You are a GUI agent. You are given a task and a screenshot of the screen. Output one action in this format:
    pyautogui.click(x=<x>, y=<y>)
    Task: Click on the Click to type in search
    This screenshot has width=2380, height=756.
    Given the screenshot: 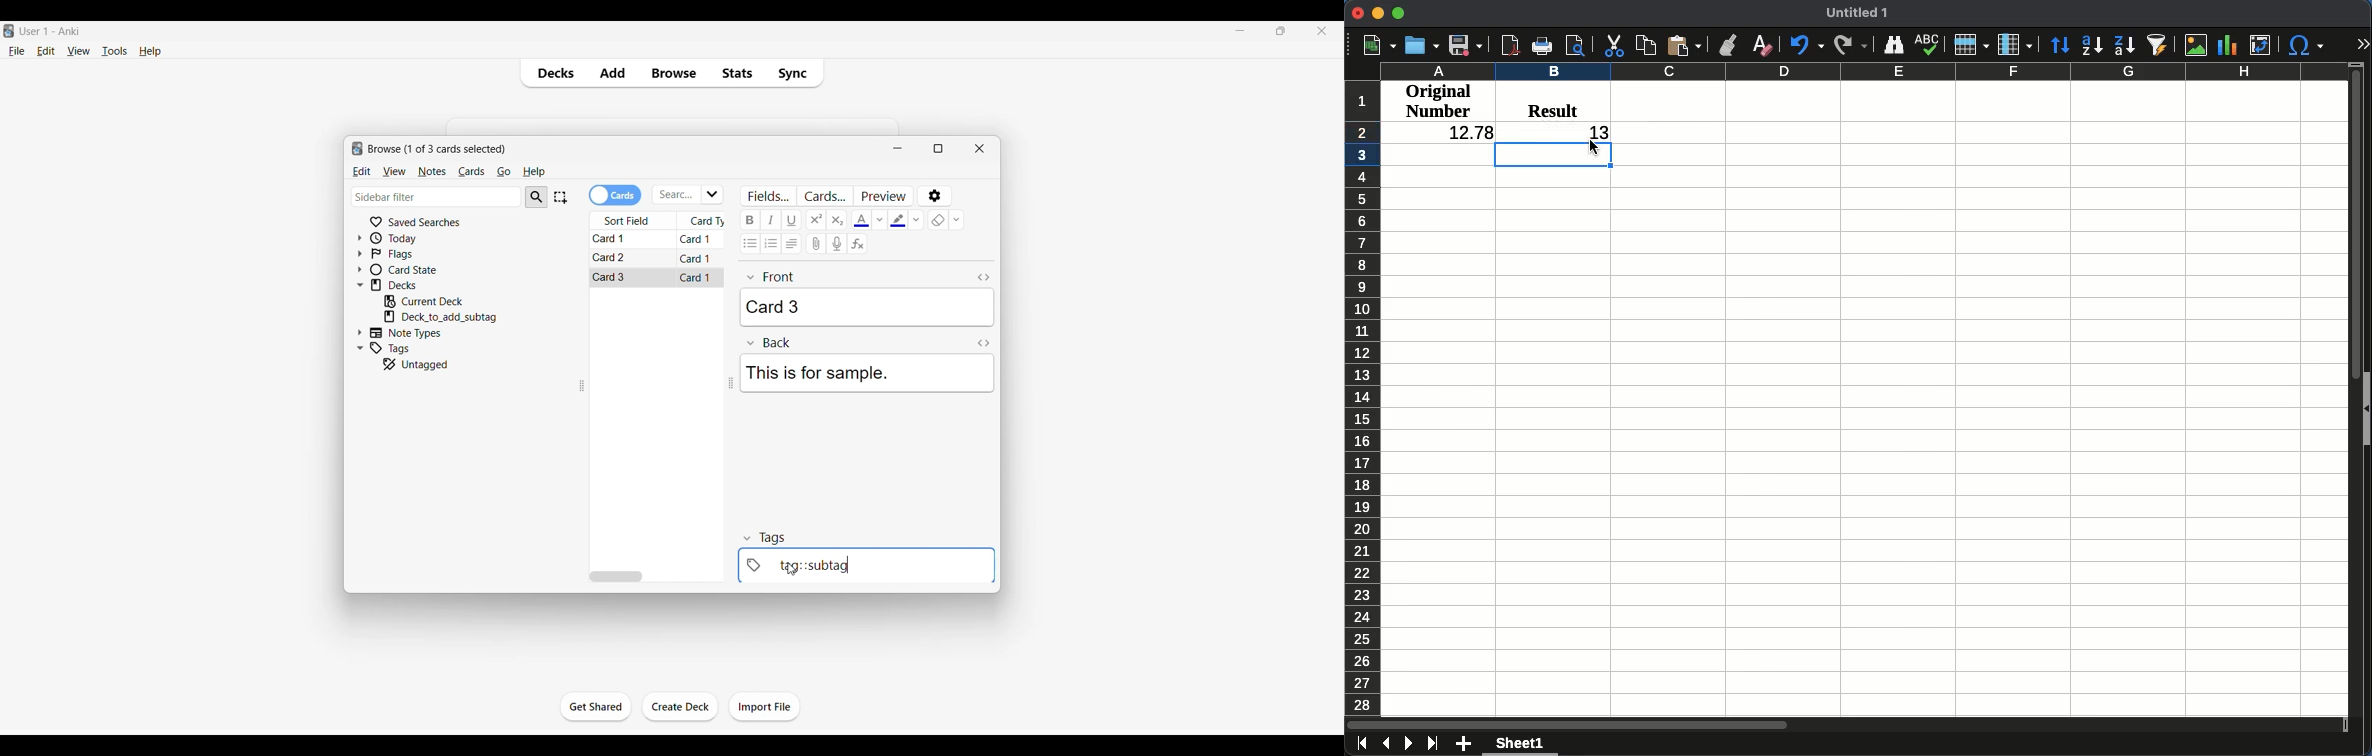 What is the action you would take?
    pyautogui.click(x=676, y=195)
    